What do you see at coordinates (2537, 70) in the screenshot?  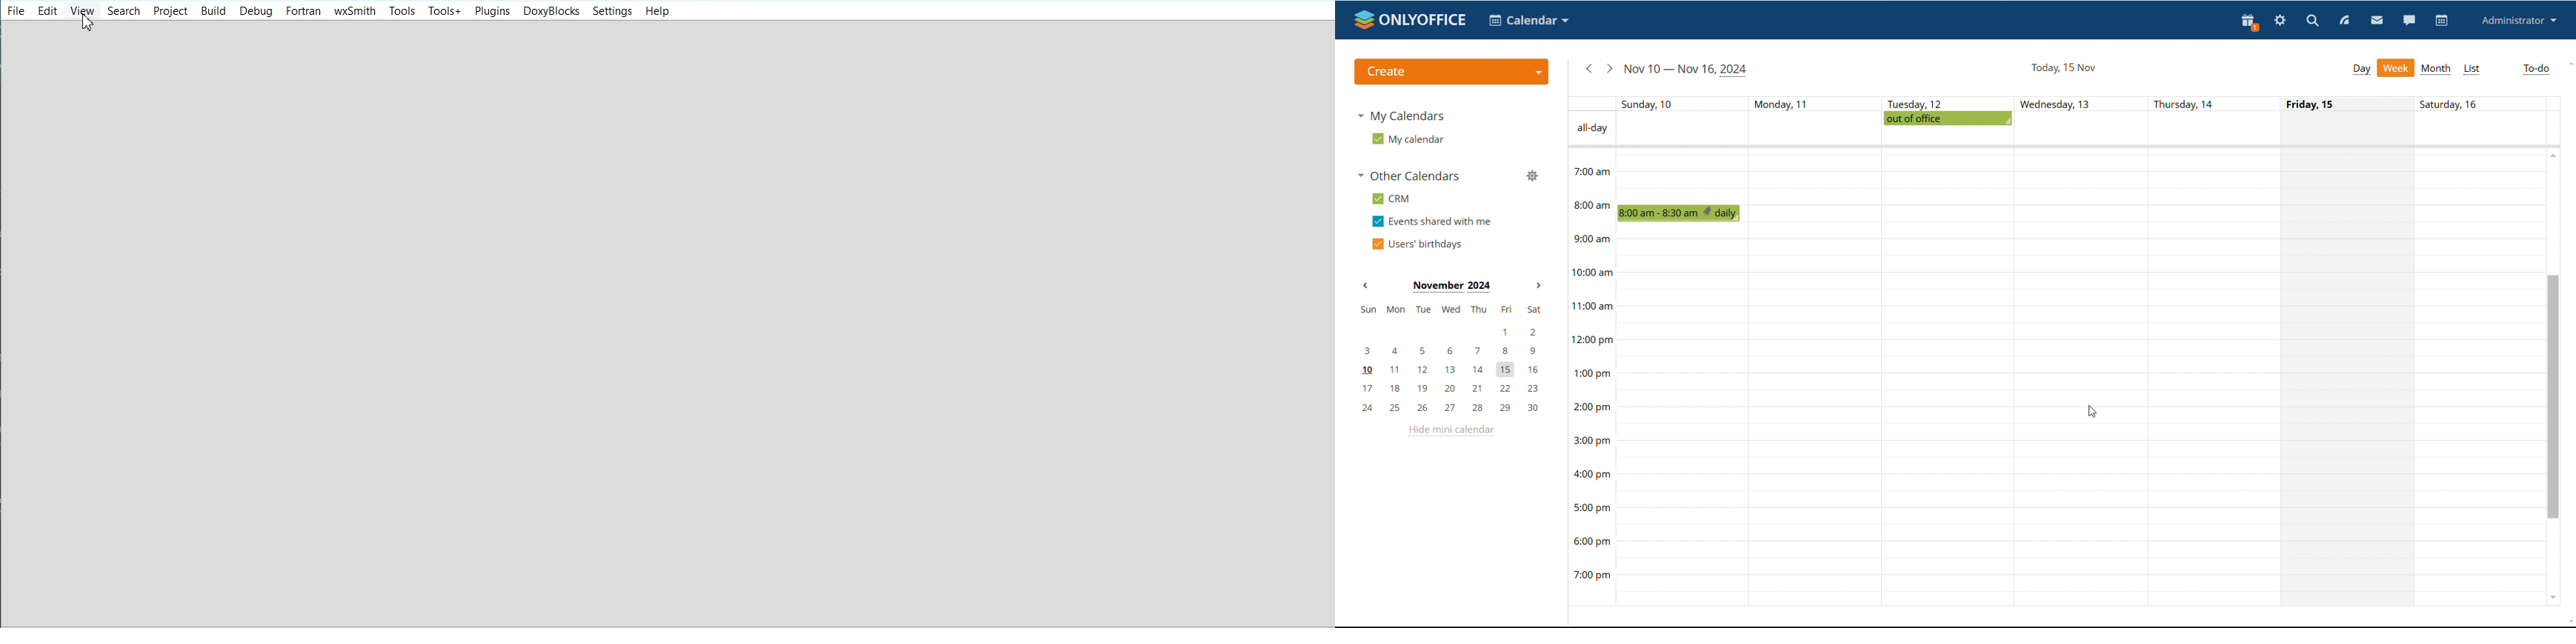 I see `to-do` at bounding box center [2537, 70].